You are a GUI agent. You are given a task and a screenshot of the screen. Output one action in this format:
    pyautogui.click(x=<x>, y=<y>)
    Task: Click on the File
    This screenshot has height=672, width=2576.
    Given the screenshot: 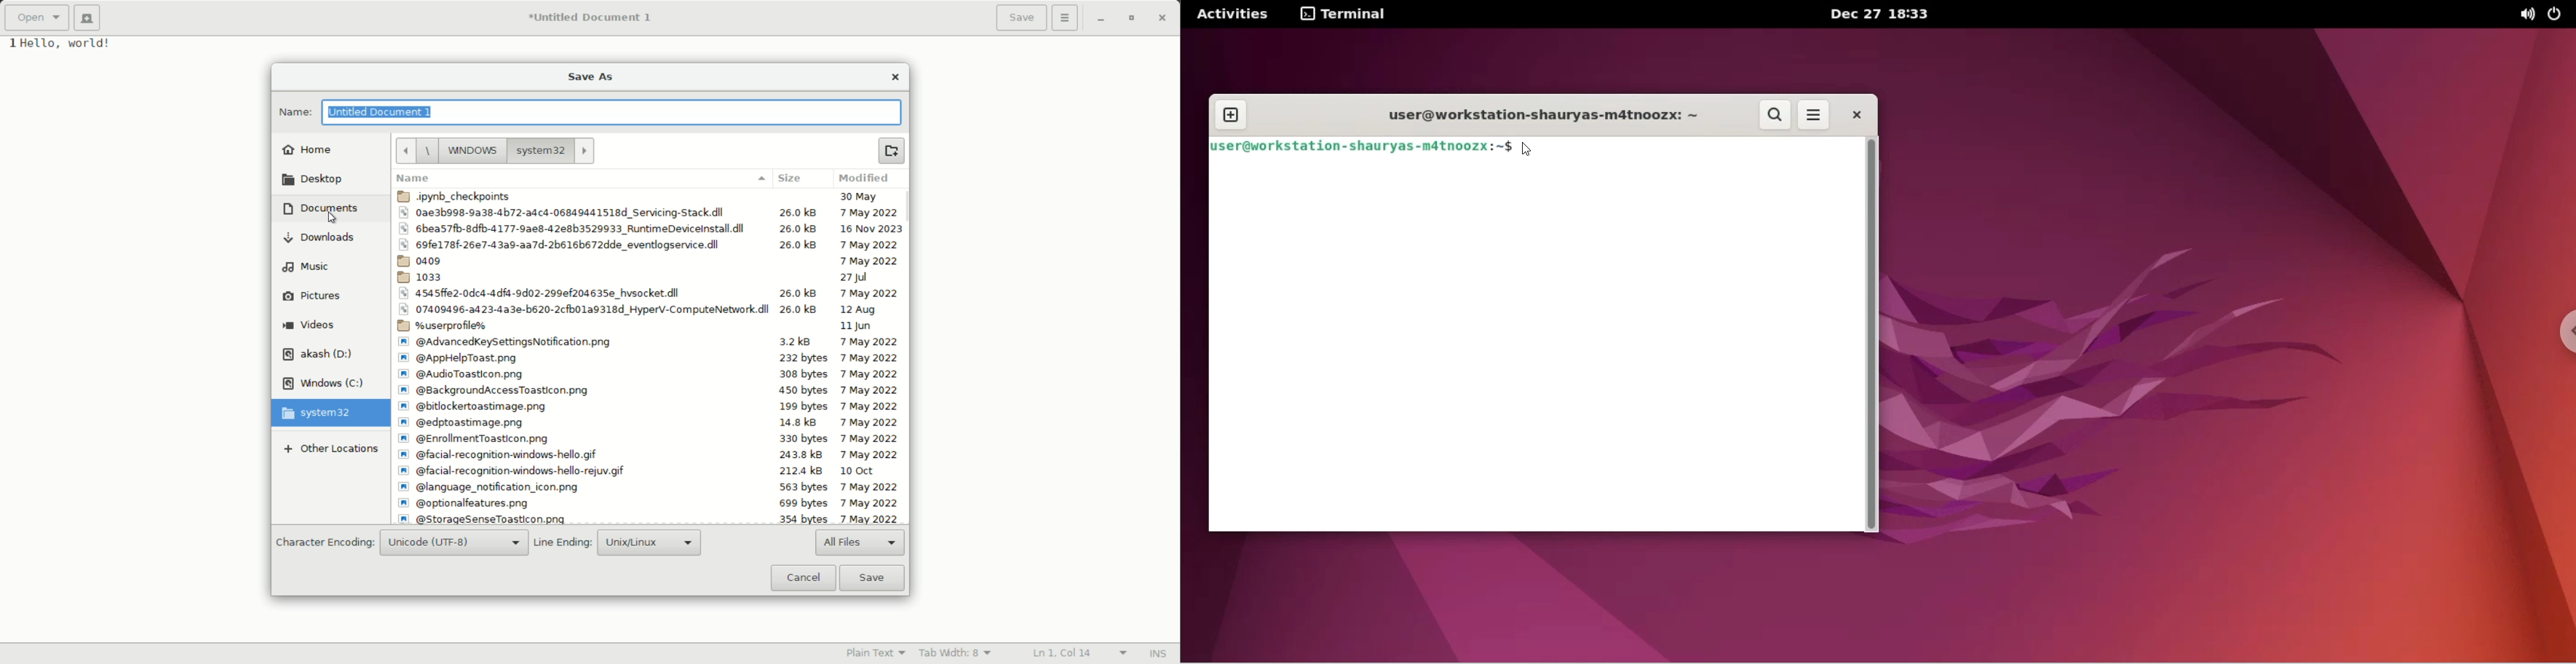 What is the action you would take?
    pyautogui.click(x=649, y=406)
    